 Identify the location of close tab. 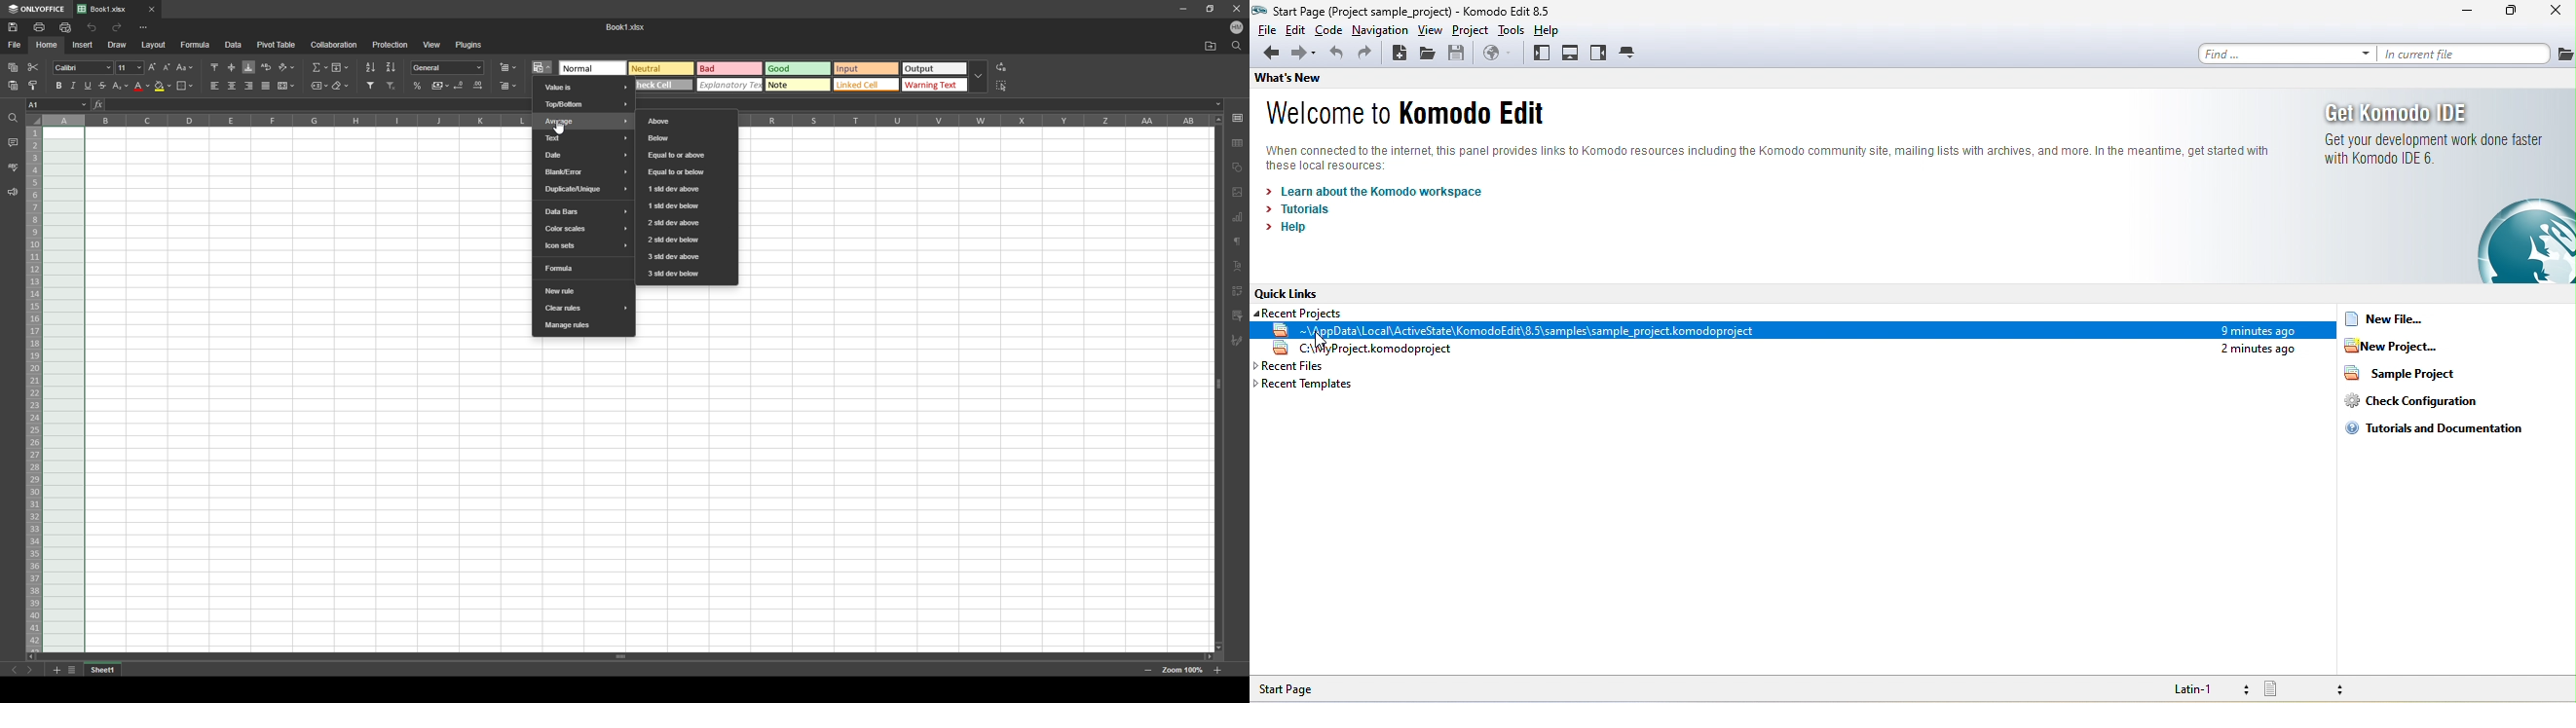
(152, 9).